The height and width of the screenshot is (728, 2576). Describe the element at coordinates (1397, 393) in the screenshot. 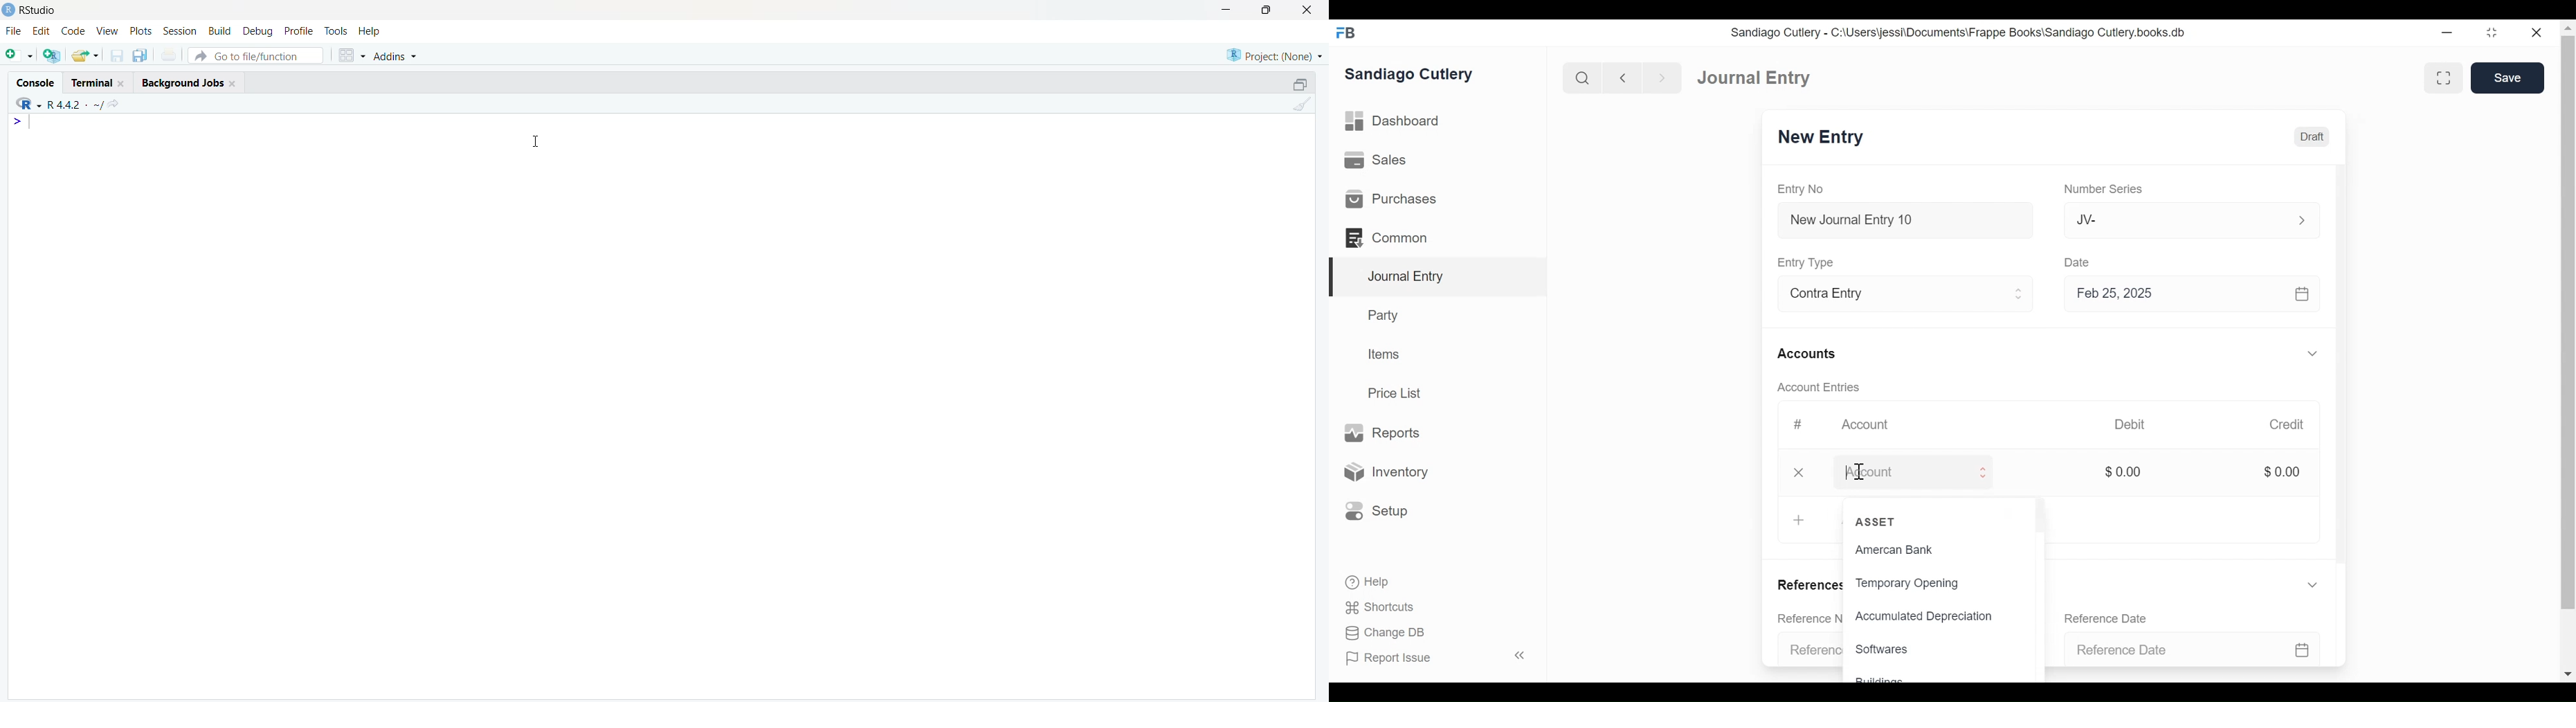

I see `Price List` at that location.